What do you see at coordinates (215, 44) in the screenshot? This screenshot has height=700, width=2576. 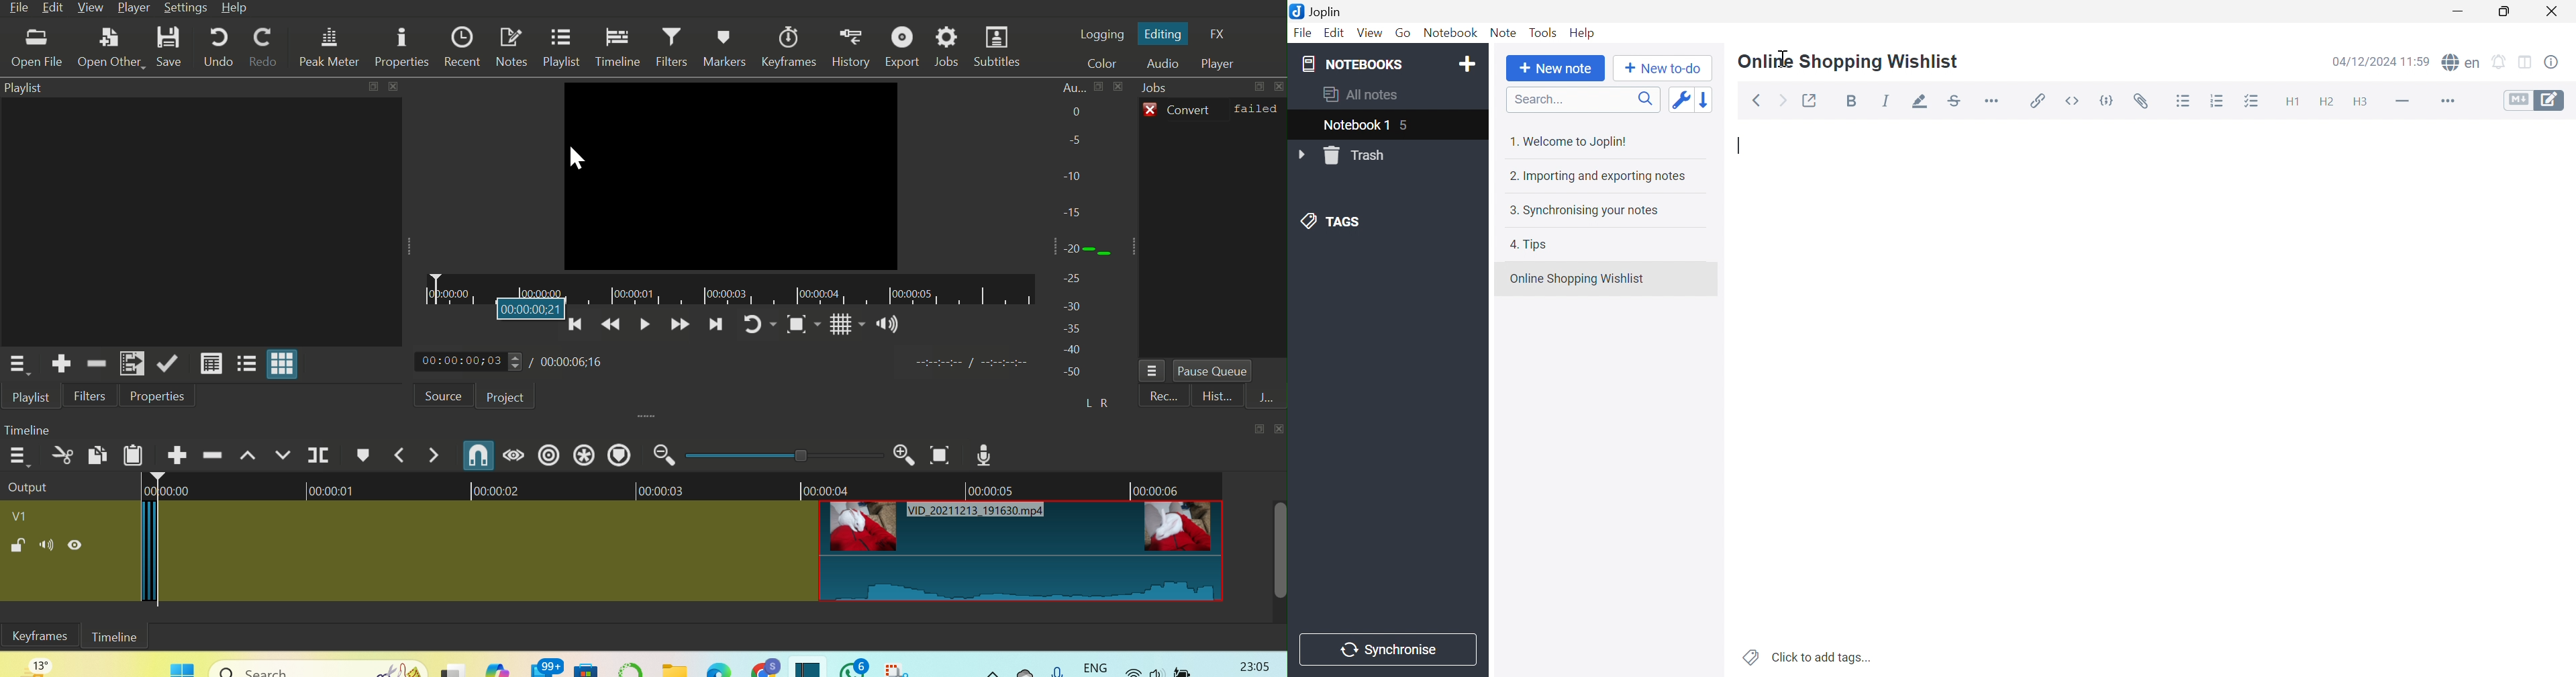 I see `Undo` at bounding box center [215, 44].